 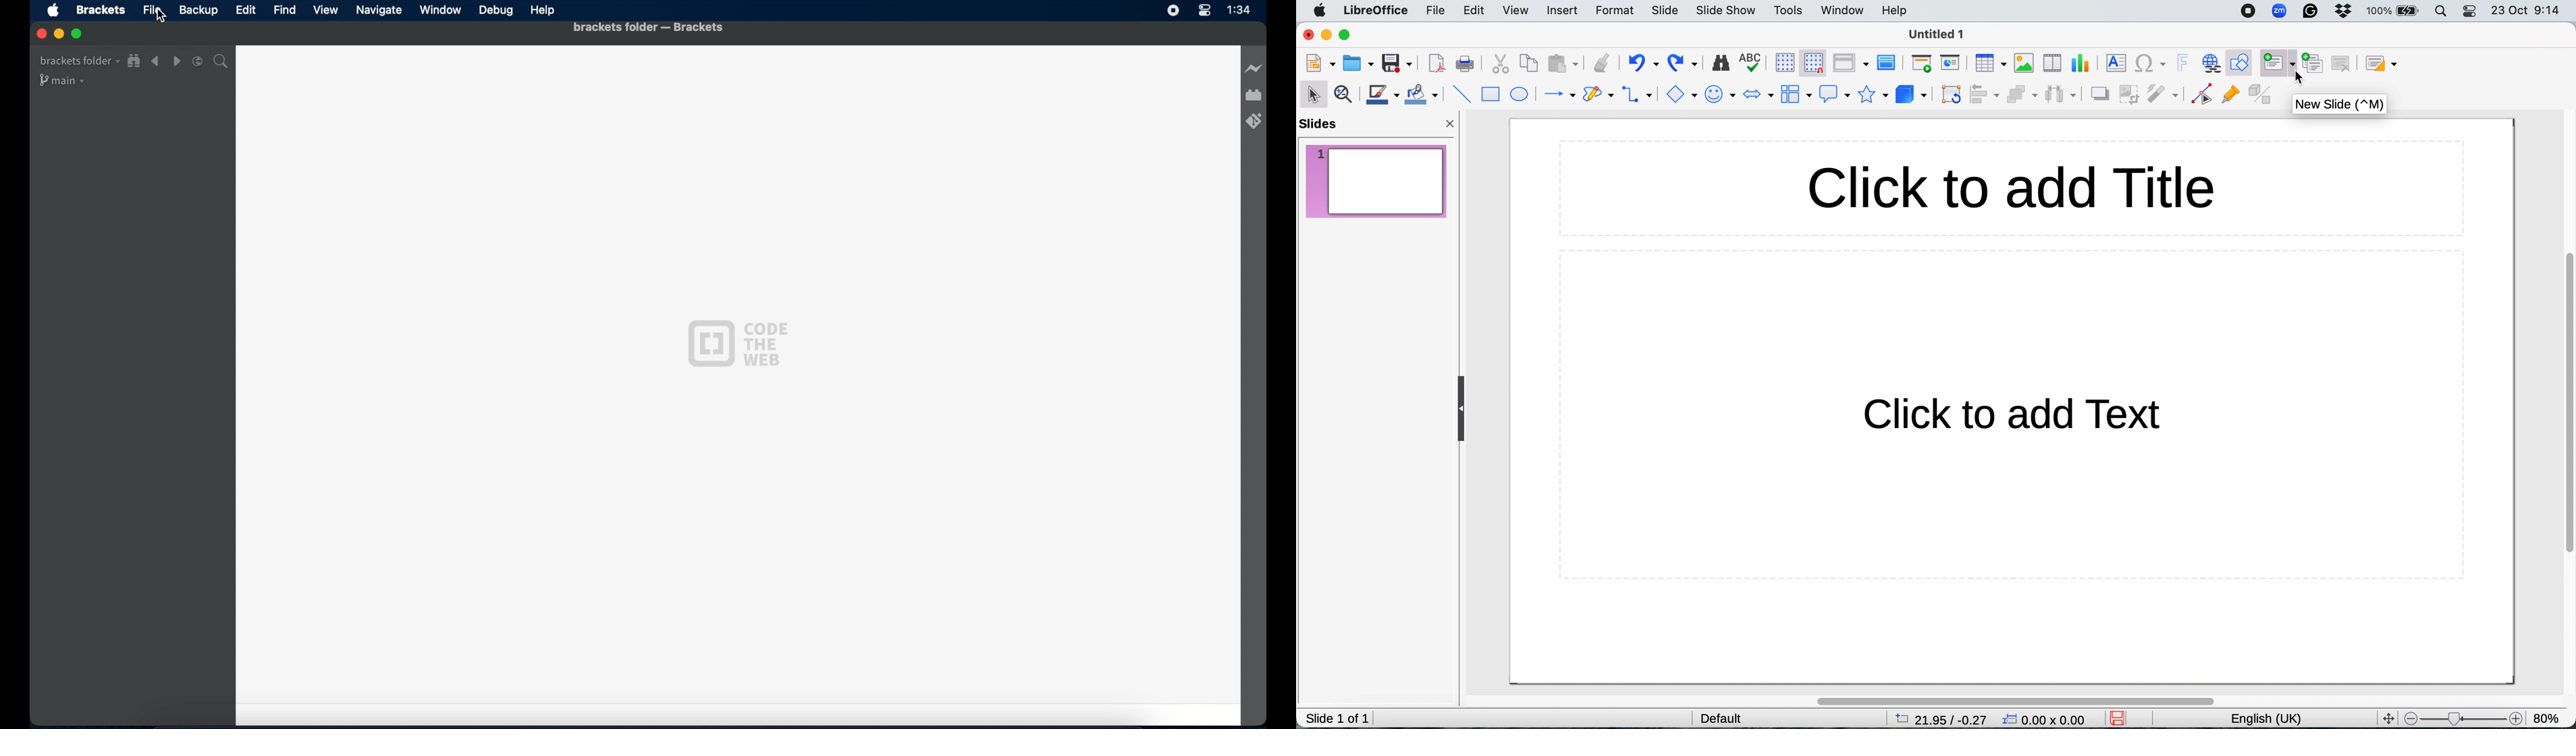 What do you see at coordinates (1913, 93) in the screenshot?
I see `3d objects` at bounding box center [1913, 93].